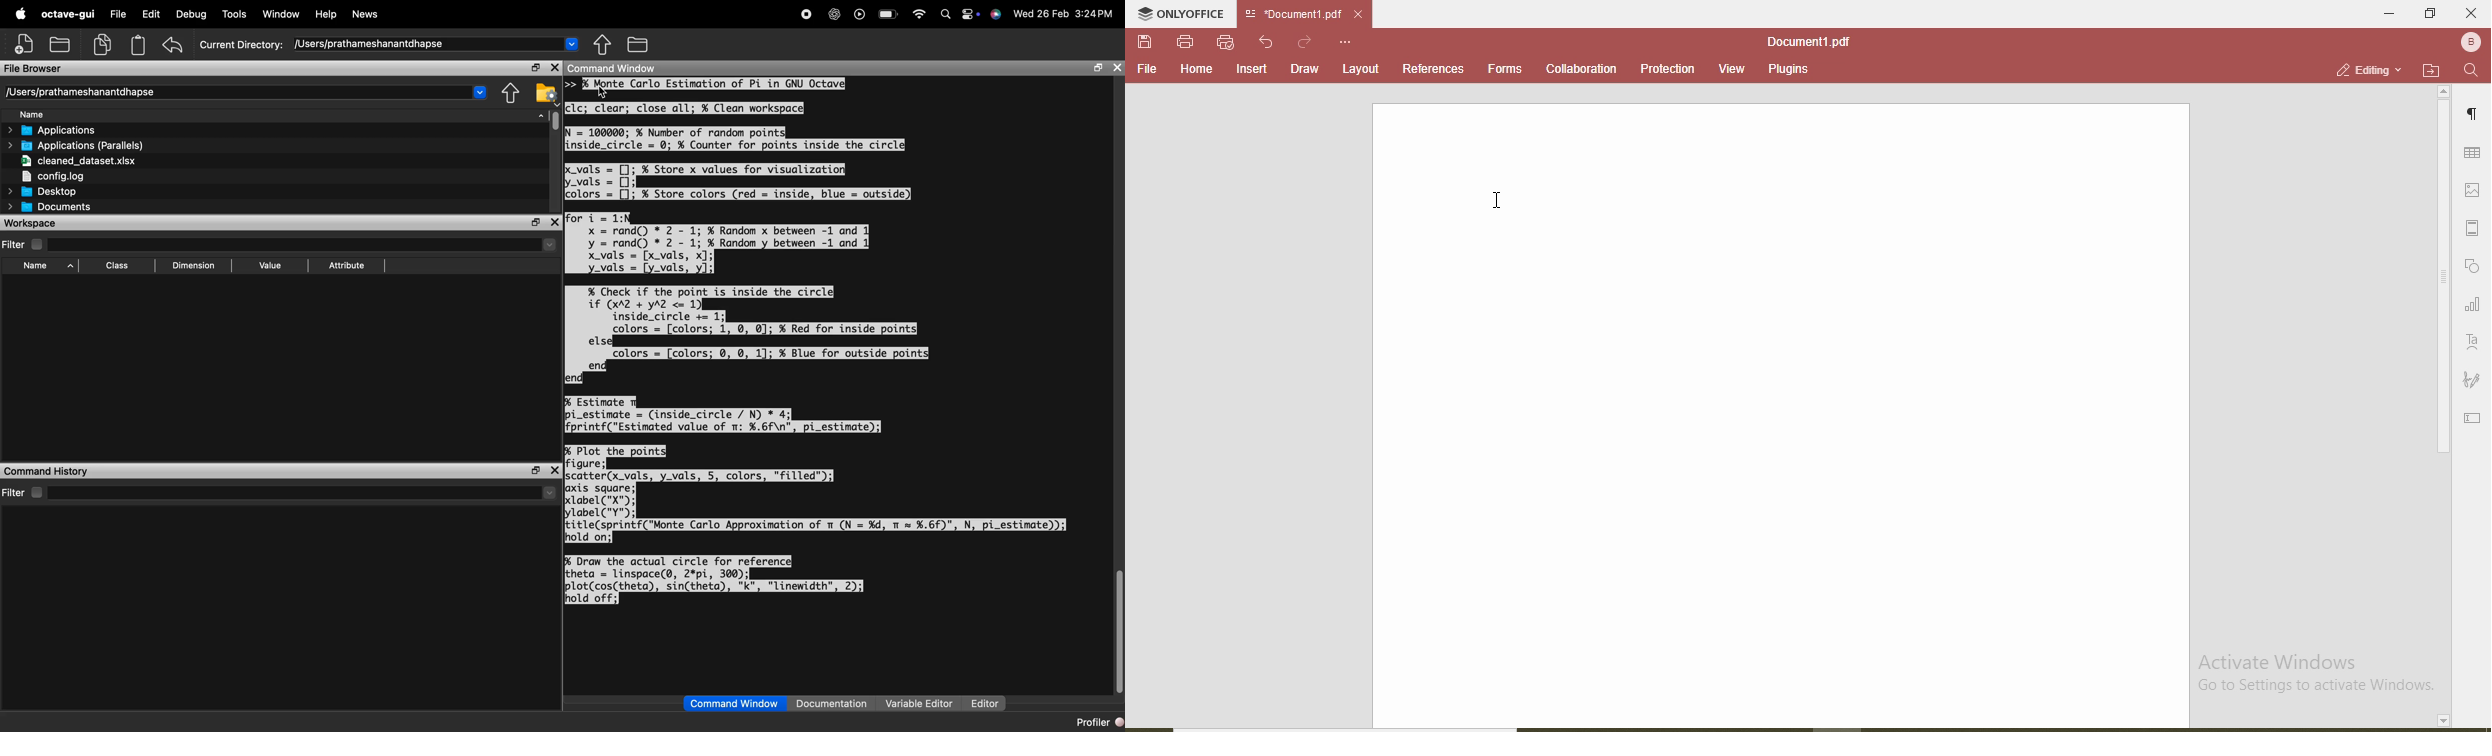 The width and height of the screenshot is (2492, 756). I want to click on quick print, so click(1226, 42).